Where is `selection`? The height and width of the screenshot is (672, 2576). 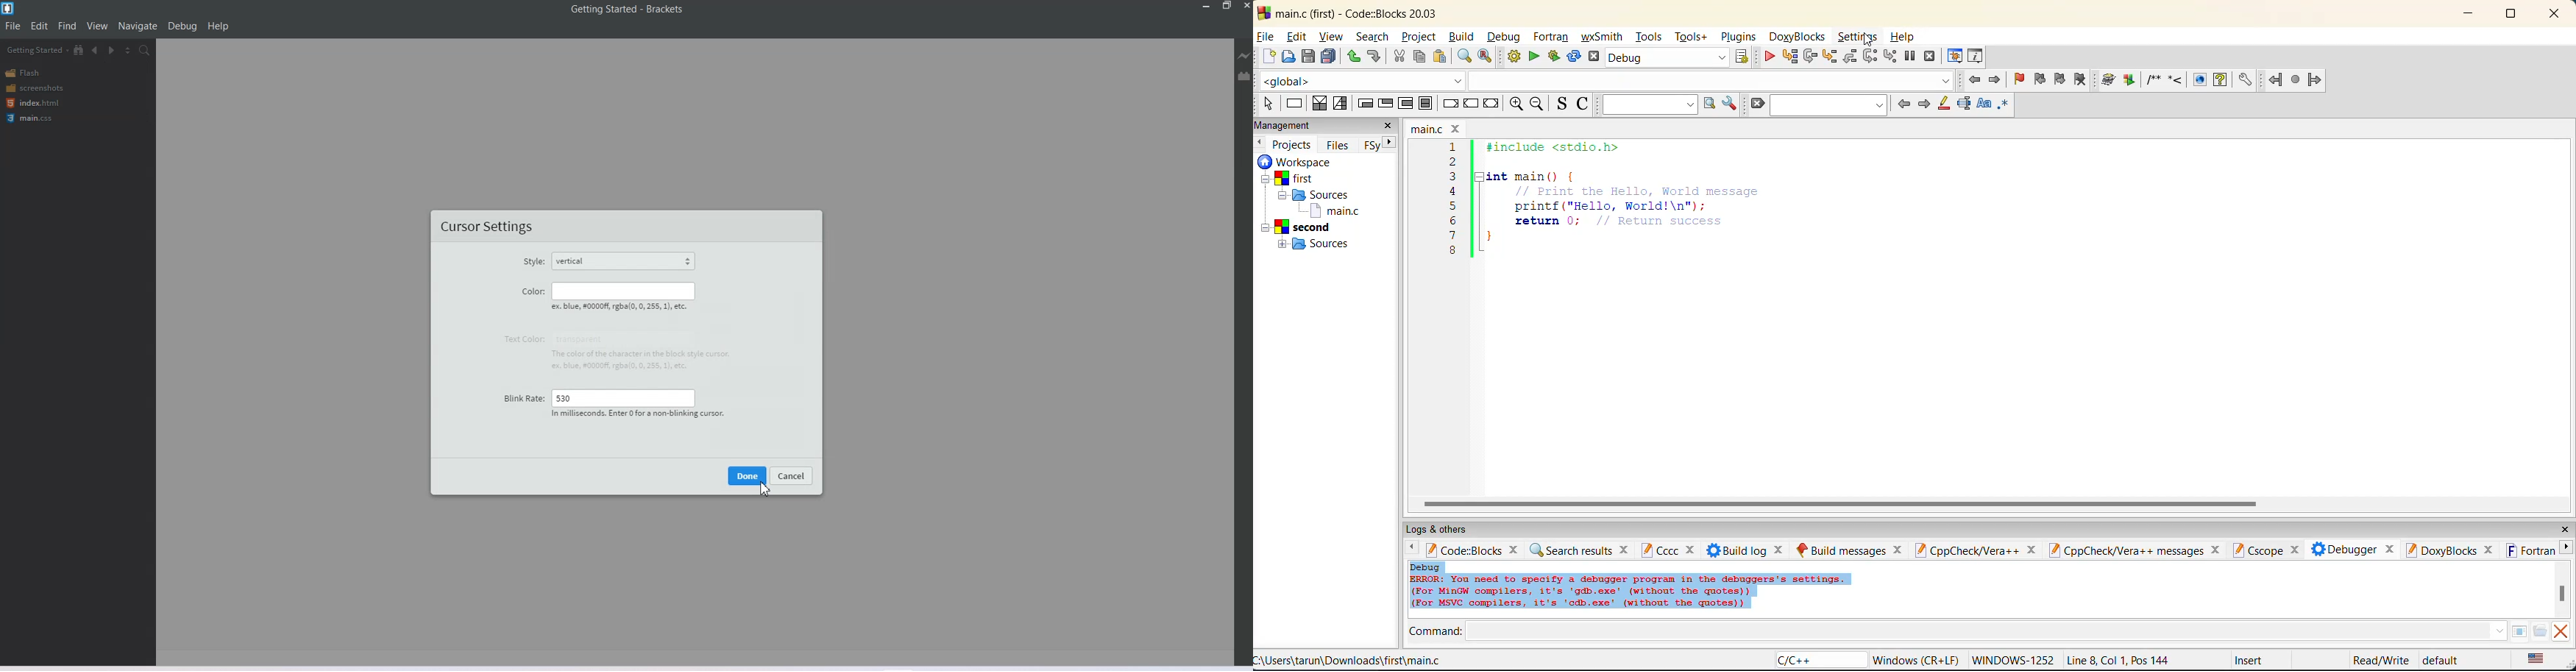 selection is located at coordinates (1344, 104).